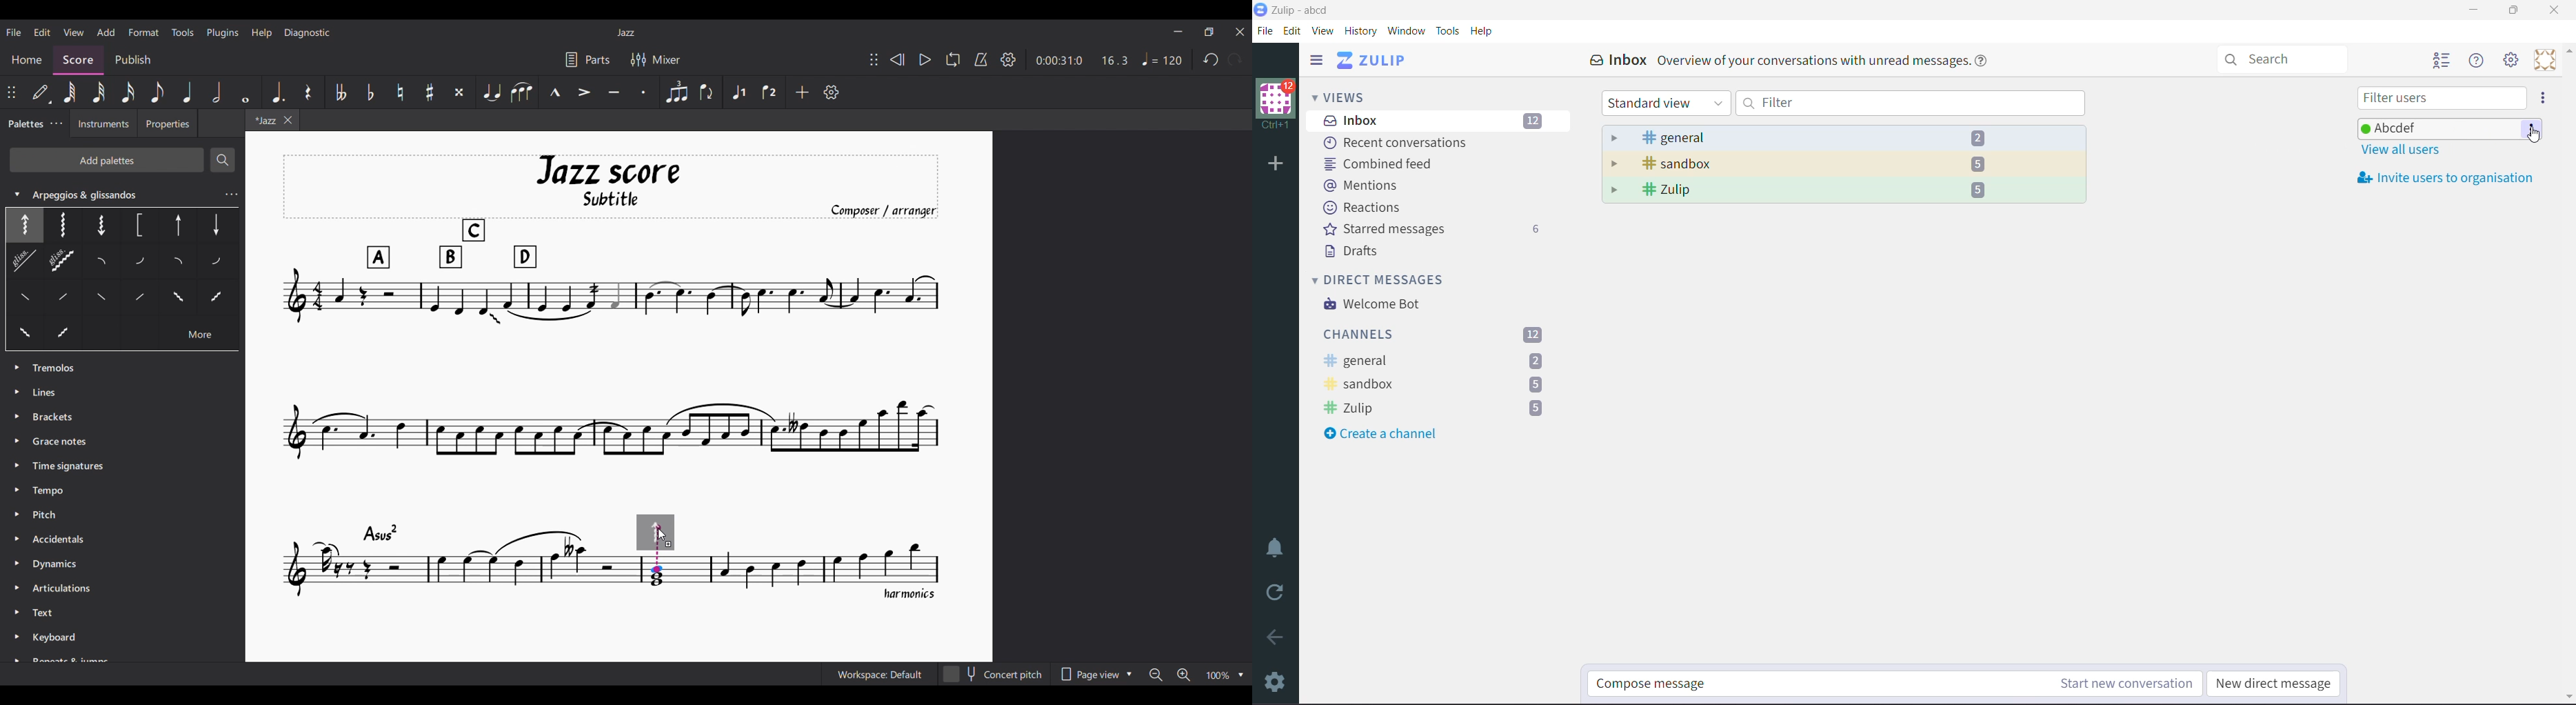  Describe the element at coordinates (1433, 385) in the screenshot. I see `sandbox -unread  messages count` at that location.